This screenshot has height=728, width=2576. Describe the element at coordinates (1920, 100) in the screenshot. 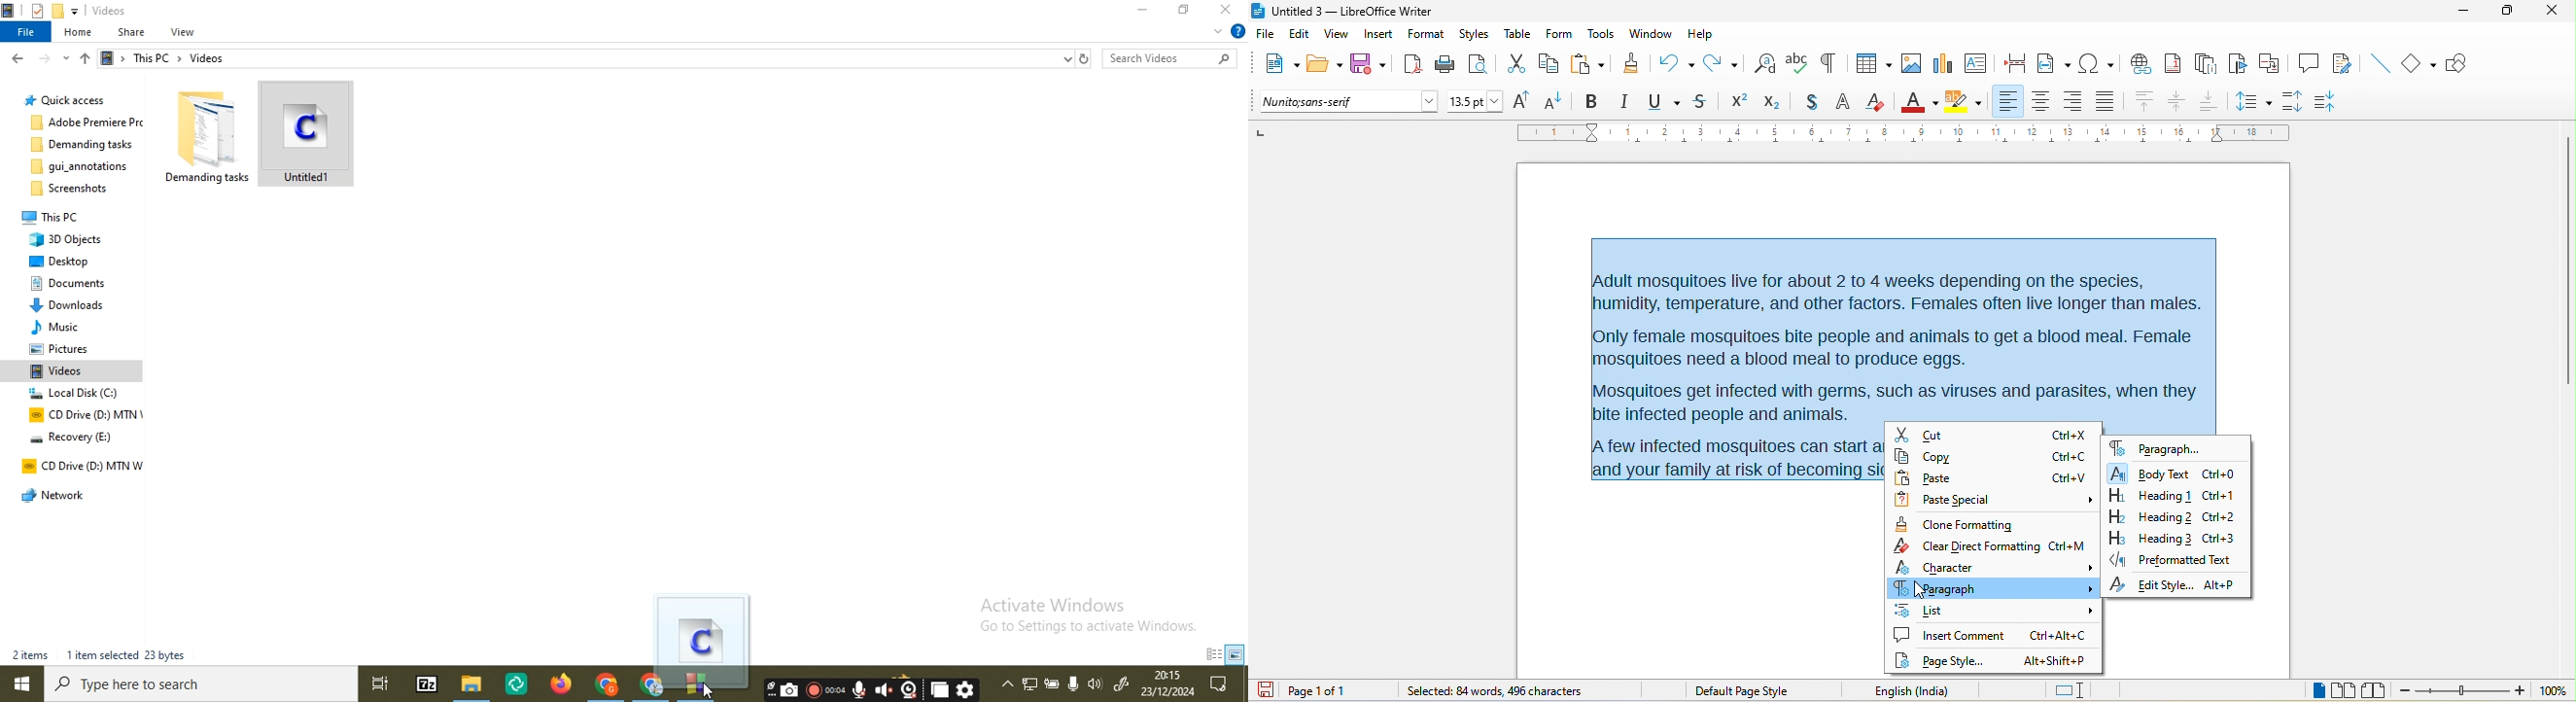

I see `font color` at that location.